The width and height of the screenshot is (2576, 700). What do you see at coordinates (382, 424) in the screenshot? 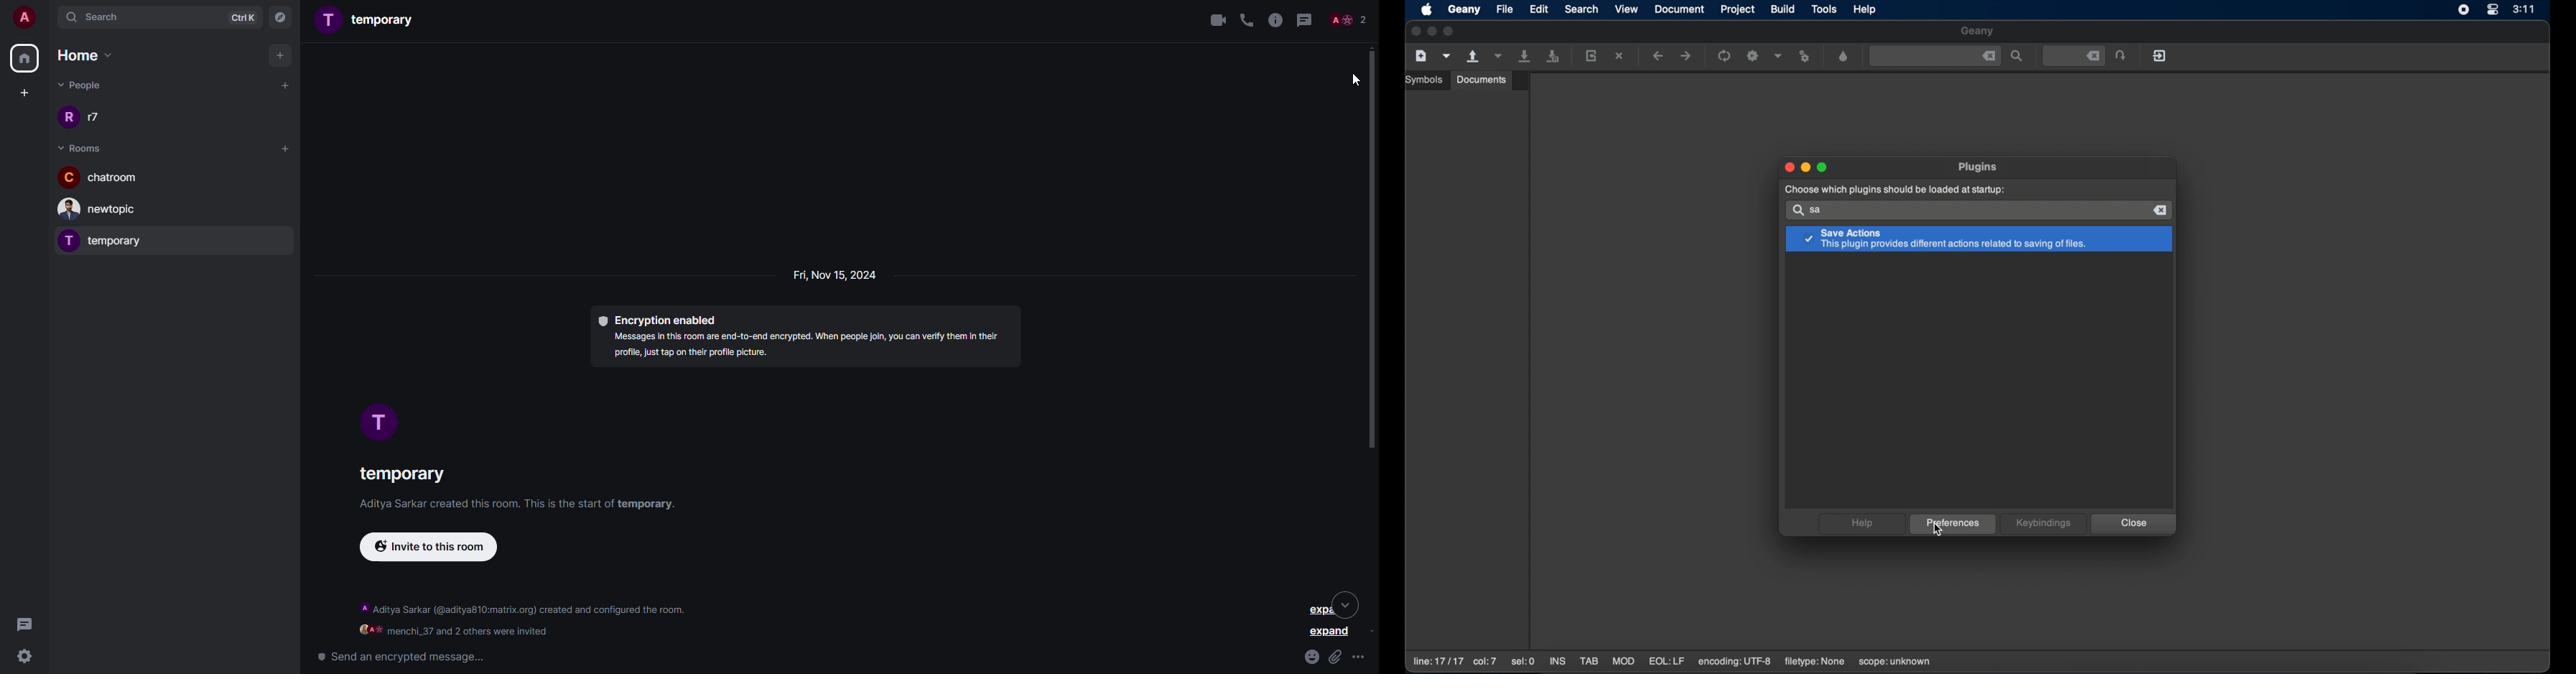
I see `profile` at bounding box center [382, 424].